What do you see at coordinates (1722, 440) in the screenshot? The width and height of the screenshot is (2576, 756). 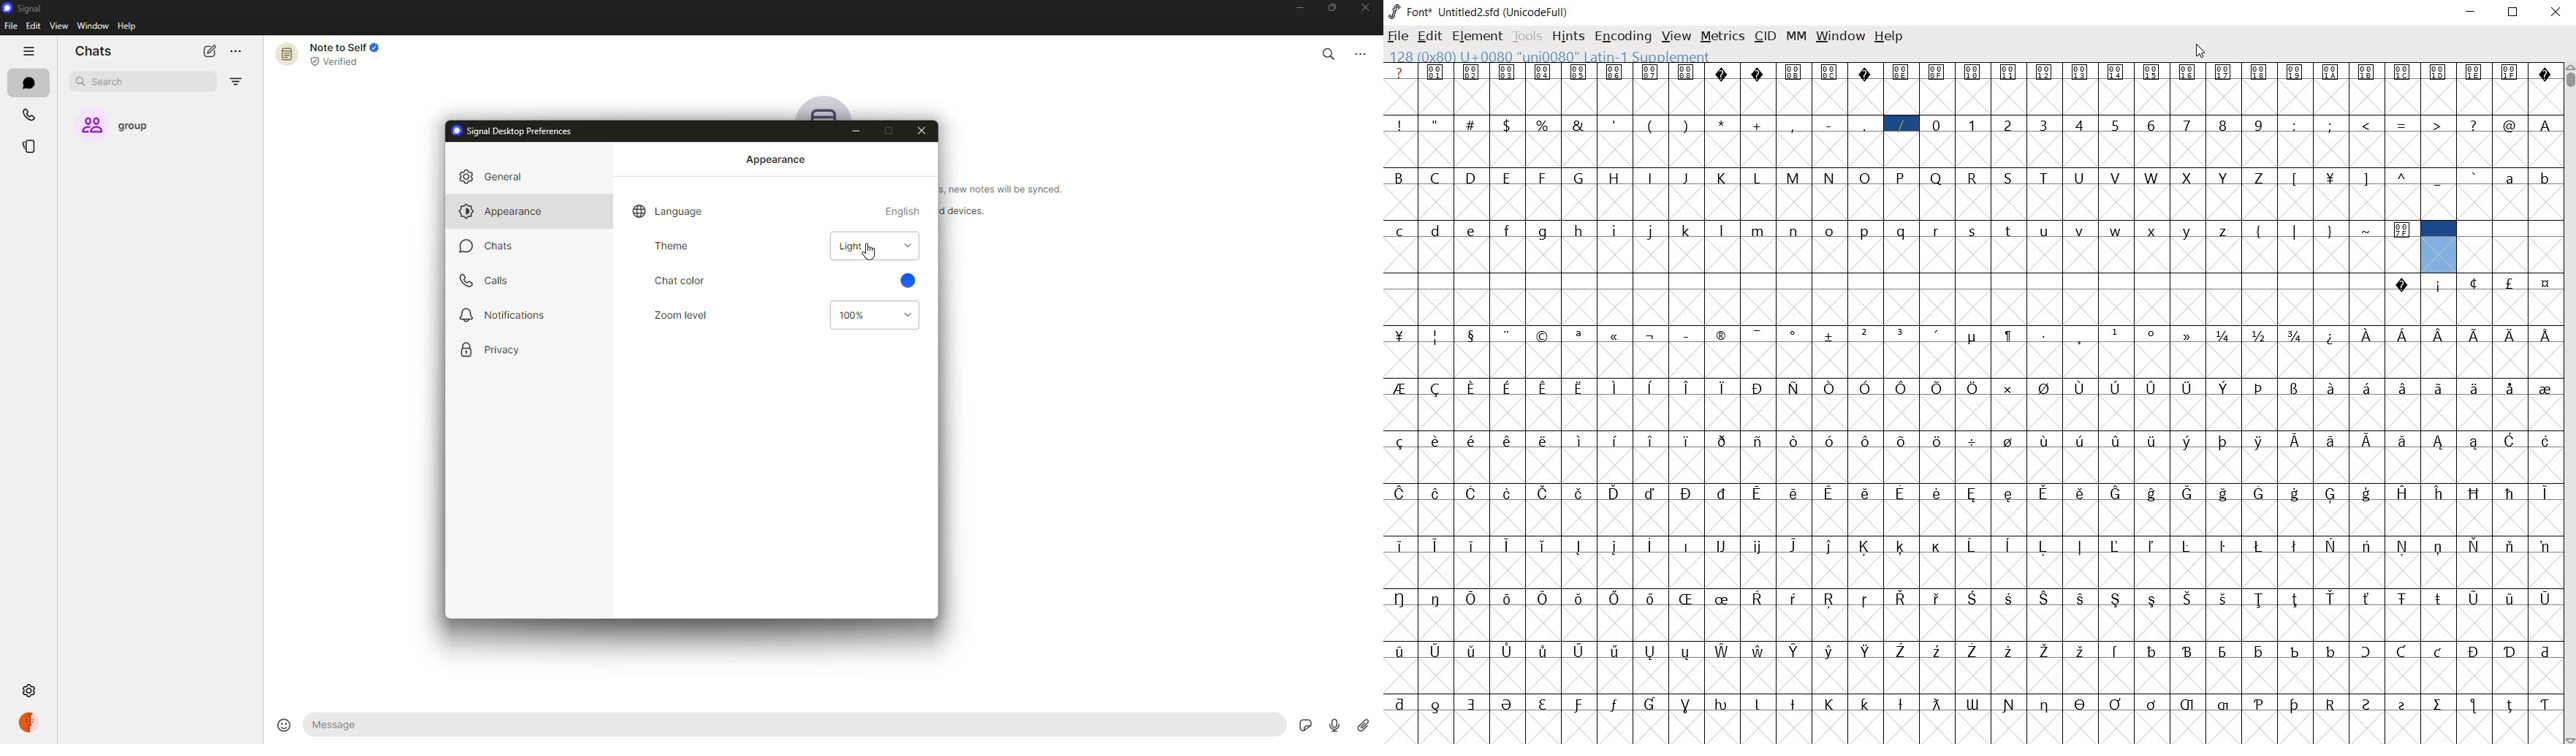 I see `Symbol` at bounding box center [1722, 440].